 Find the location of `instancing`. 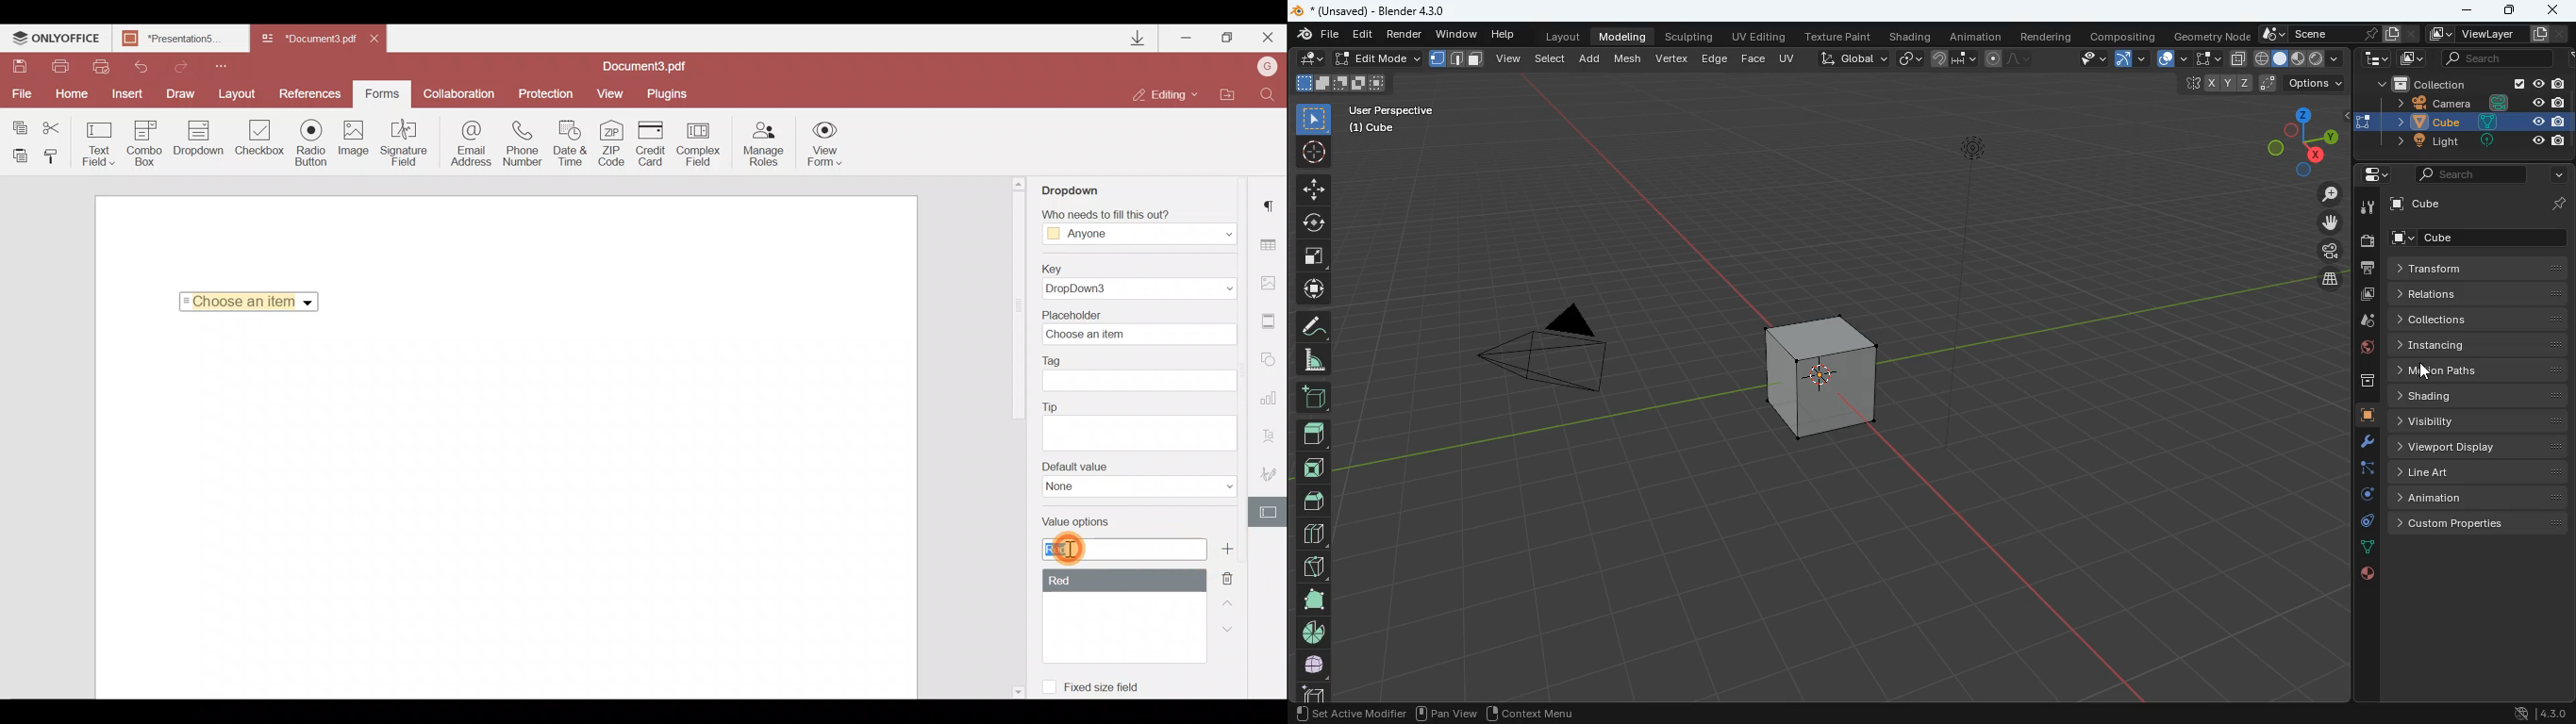

instancing is located at coordinates (2483, 344).